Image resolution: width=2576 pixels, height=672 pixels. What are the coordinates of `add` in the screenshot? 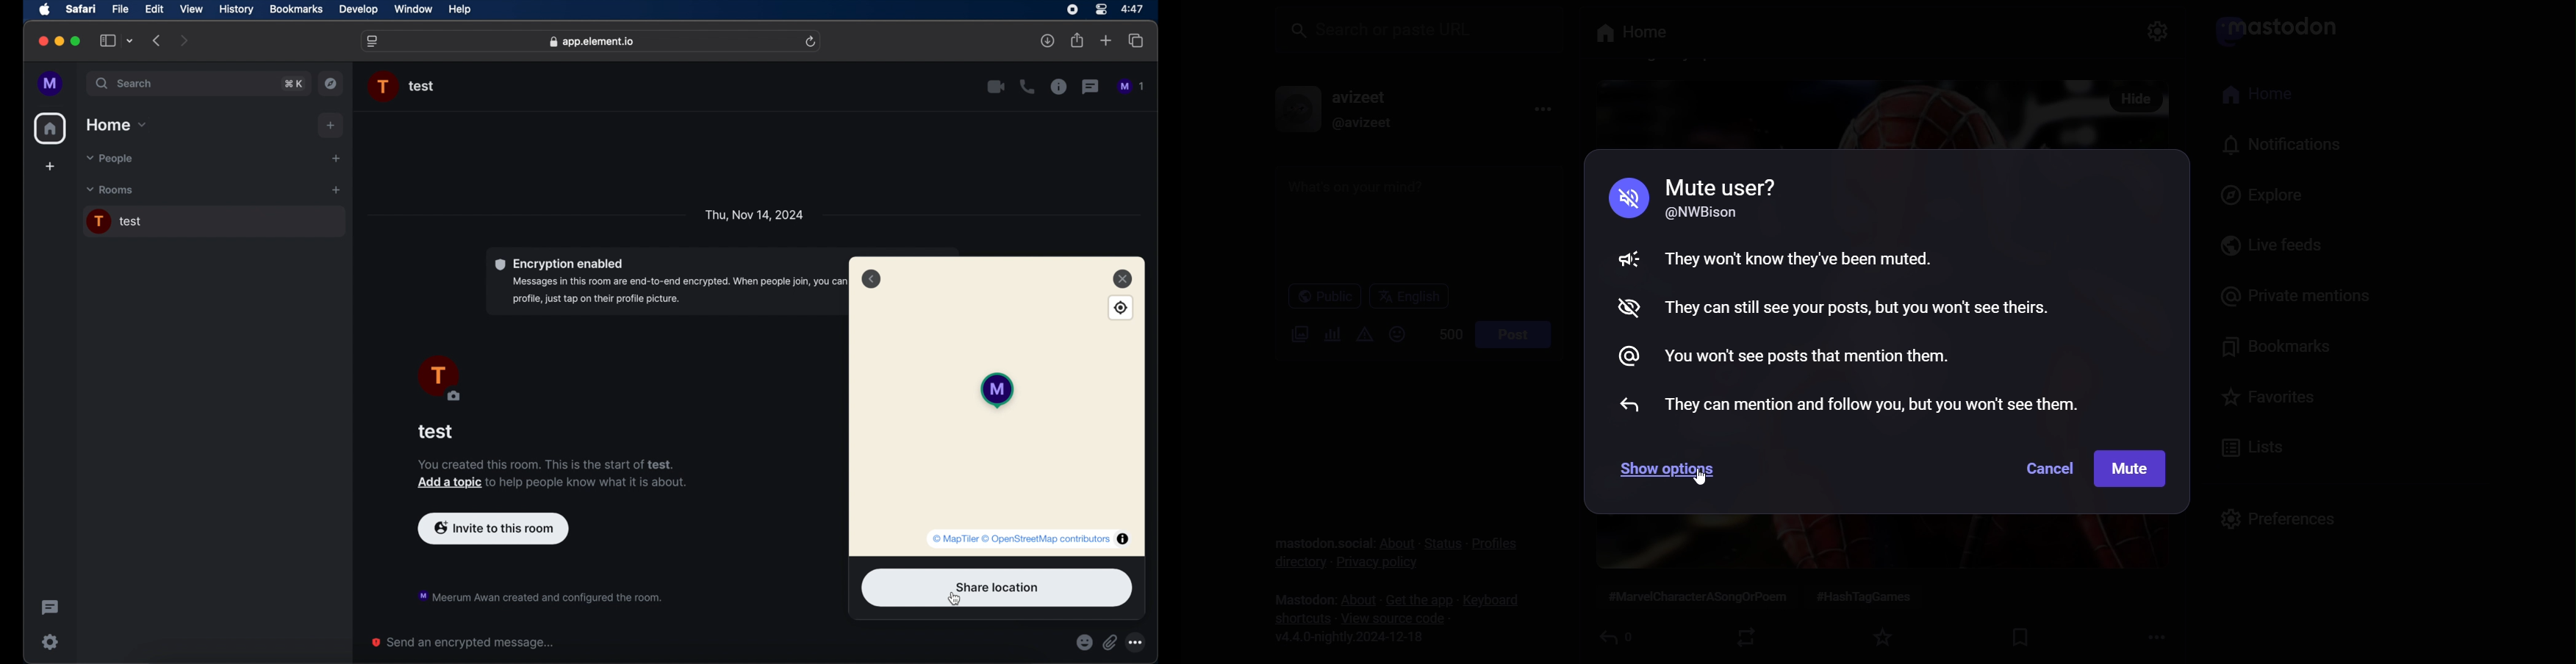 It's located at (332, 125).